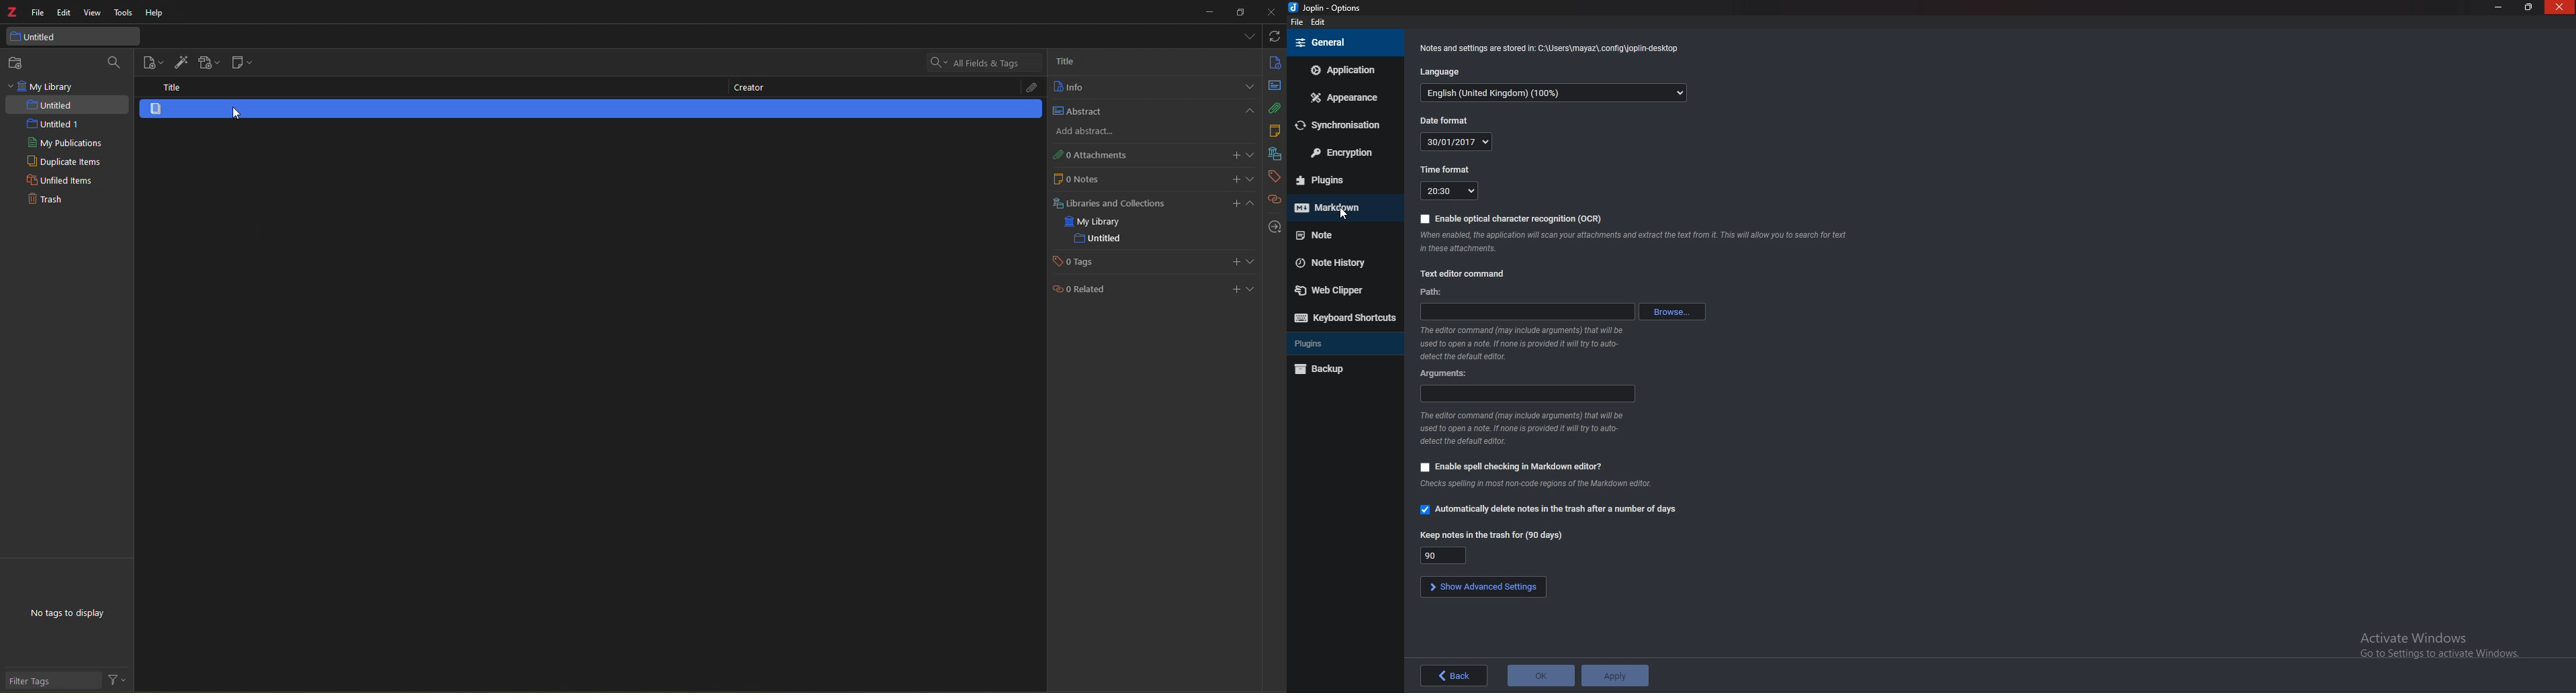 The height and width of the screenshot is (700, 2576). What do you see at coordinates (1344, 215) in the screenshot?
I see `cursor` at bounding box center [1344, 215].